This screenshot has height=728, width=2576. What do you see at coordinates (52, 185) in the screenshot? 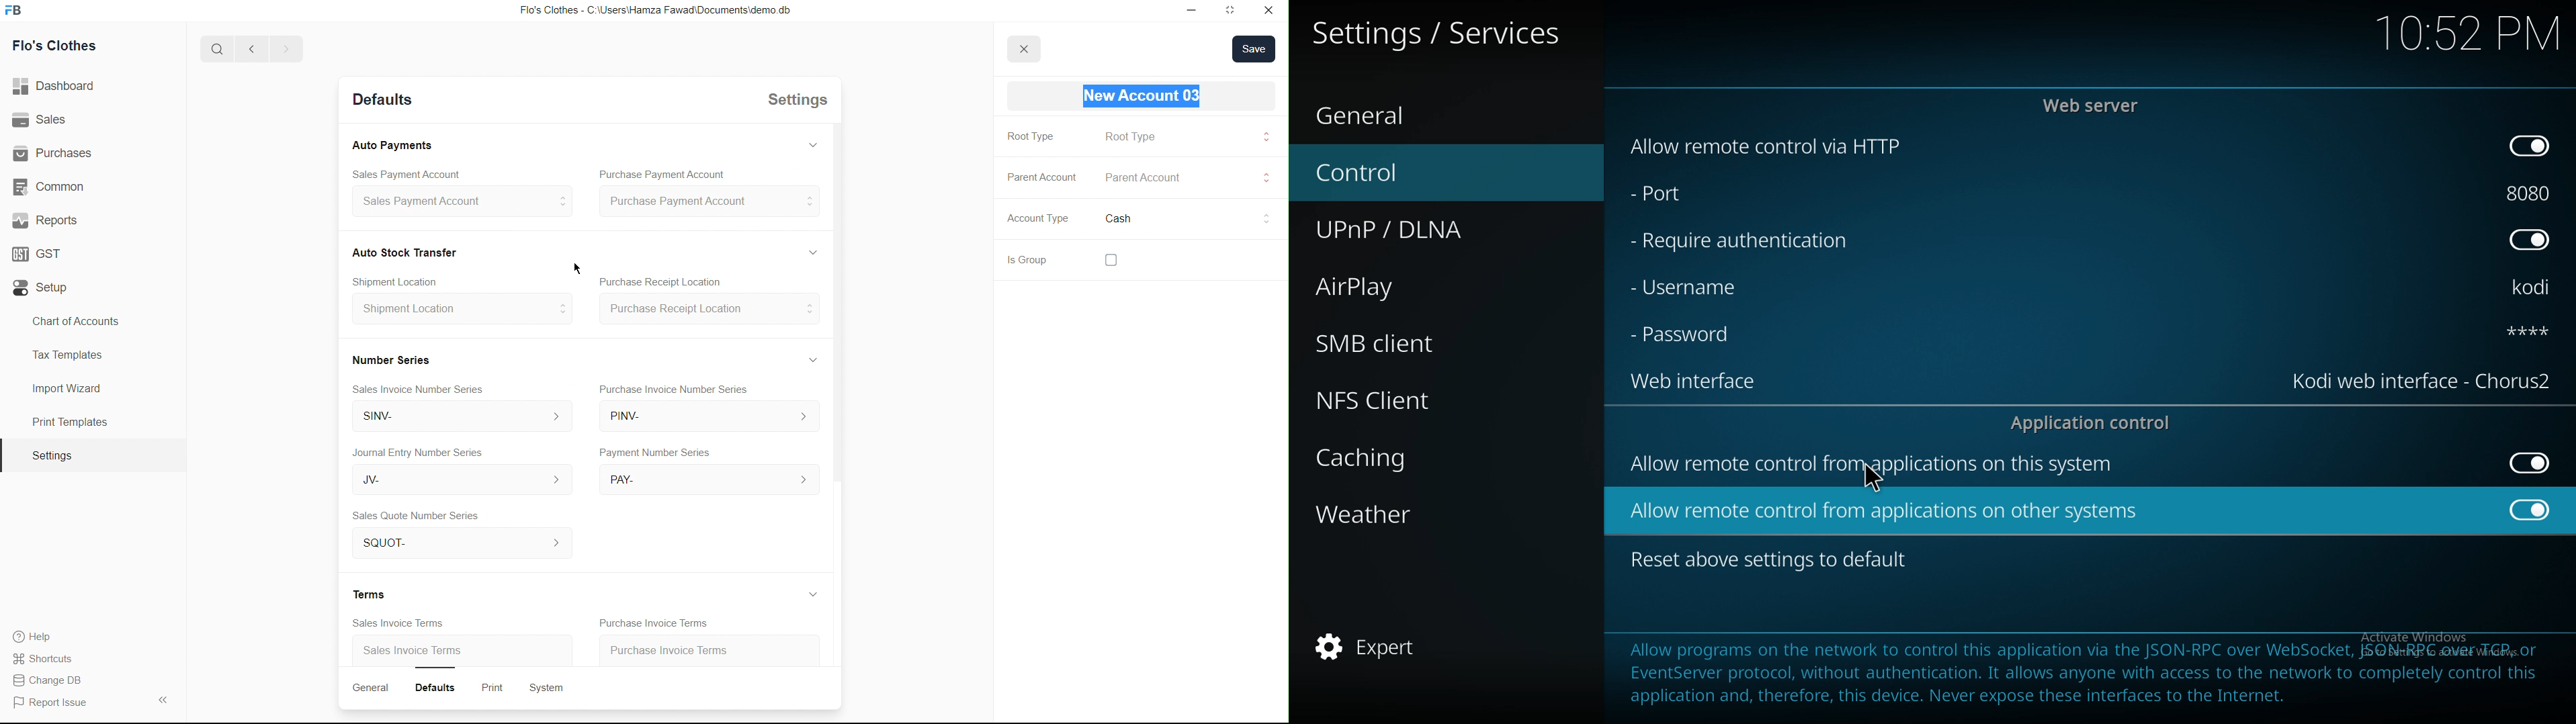
I see `Common` at bounding box center [52, 185].